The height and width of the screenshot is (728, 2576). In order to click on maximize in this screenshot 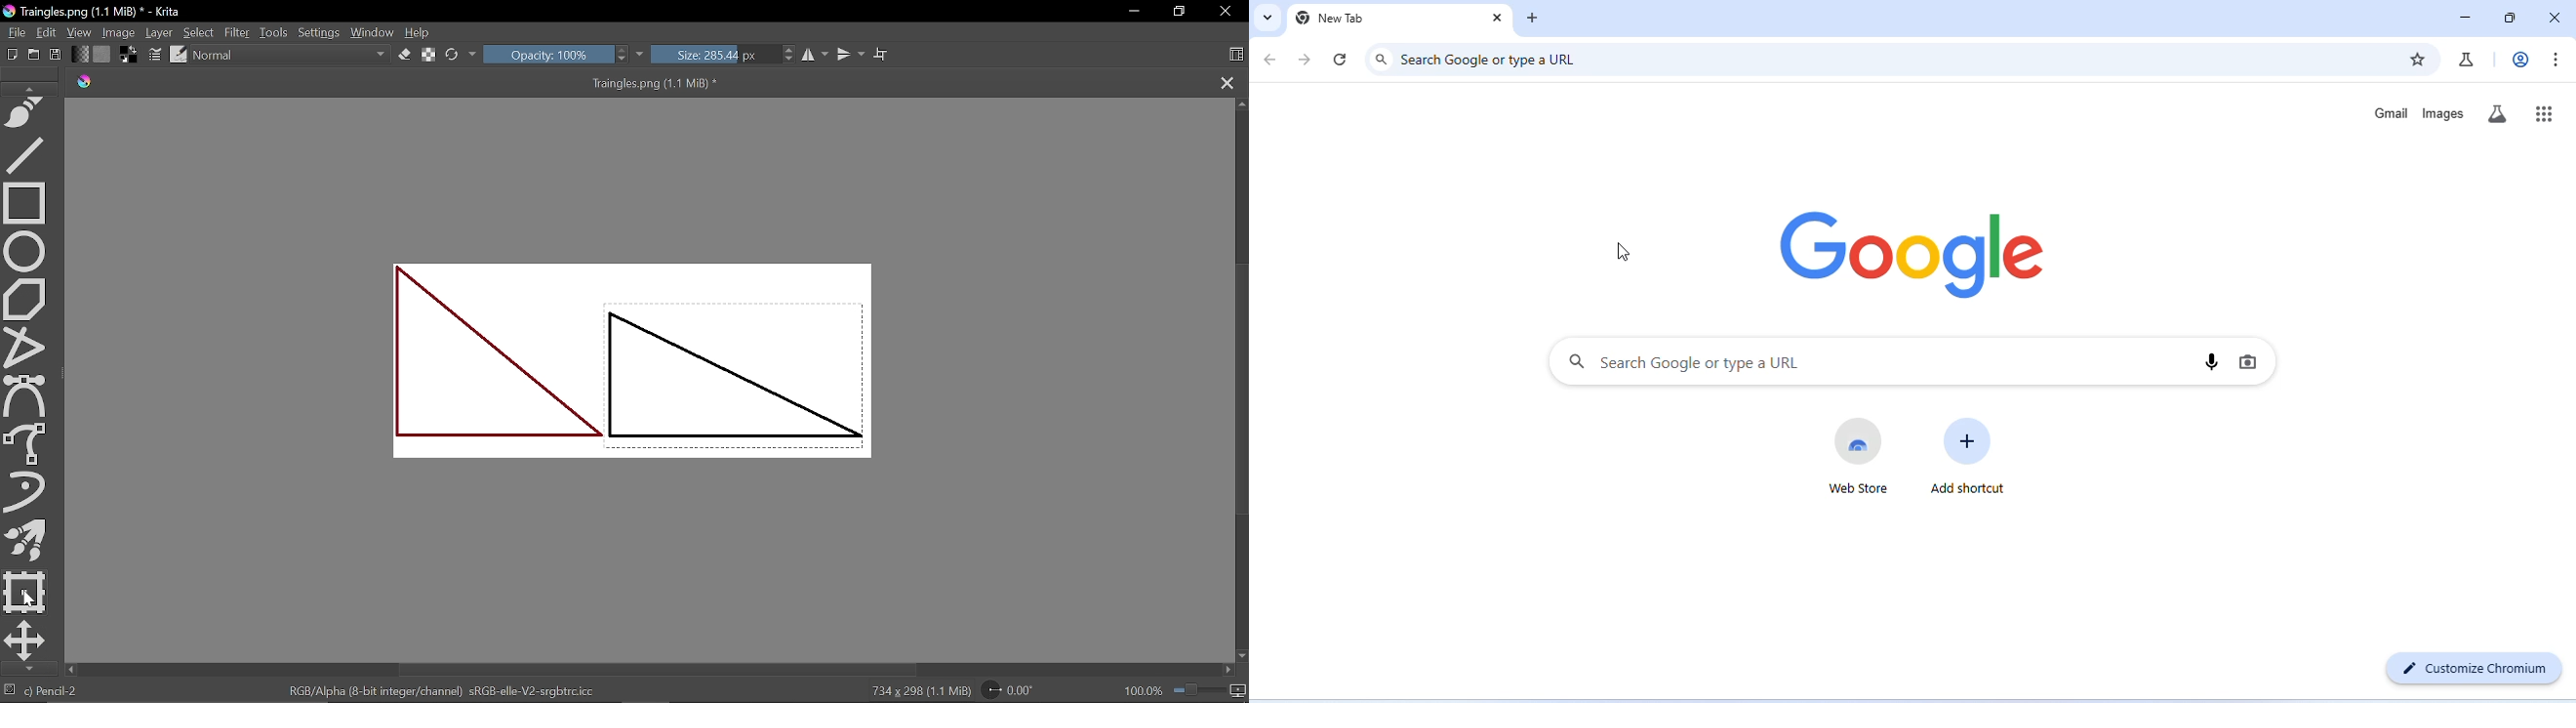, I will do `click(2509, 18)`.